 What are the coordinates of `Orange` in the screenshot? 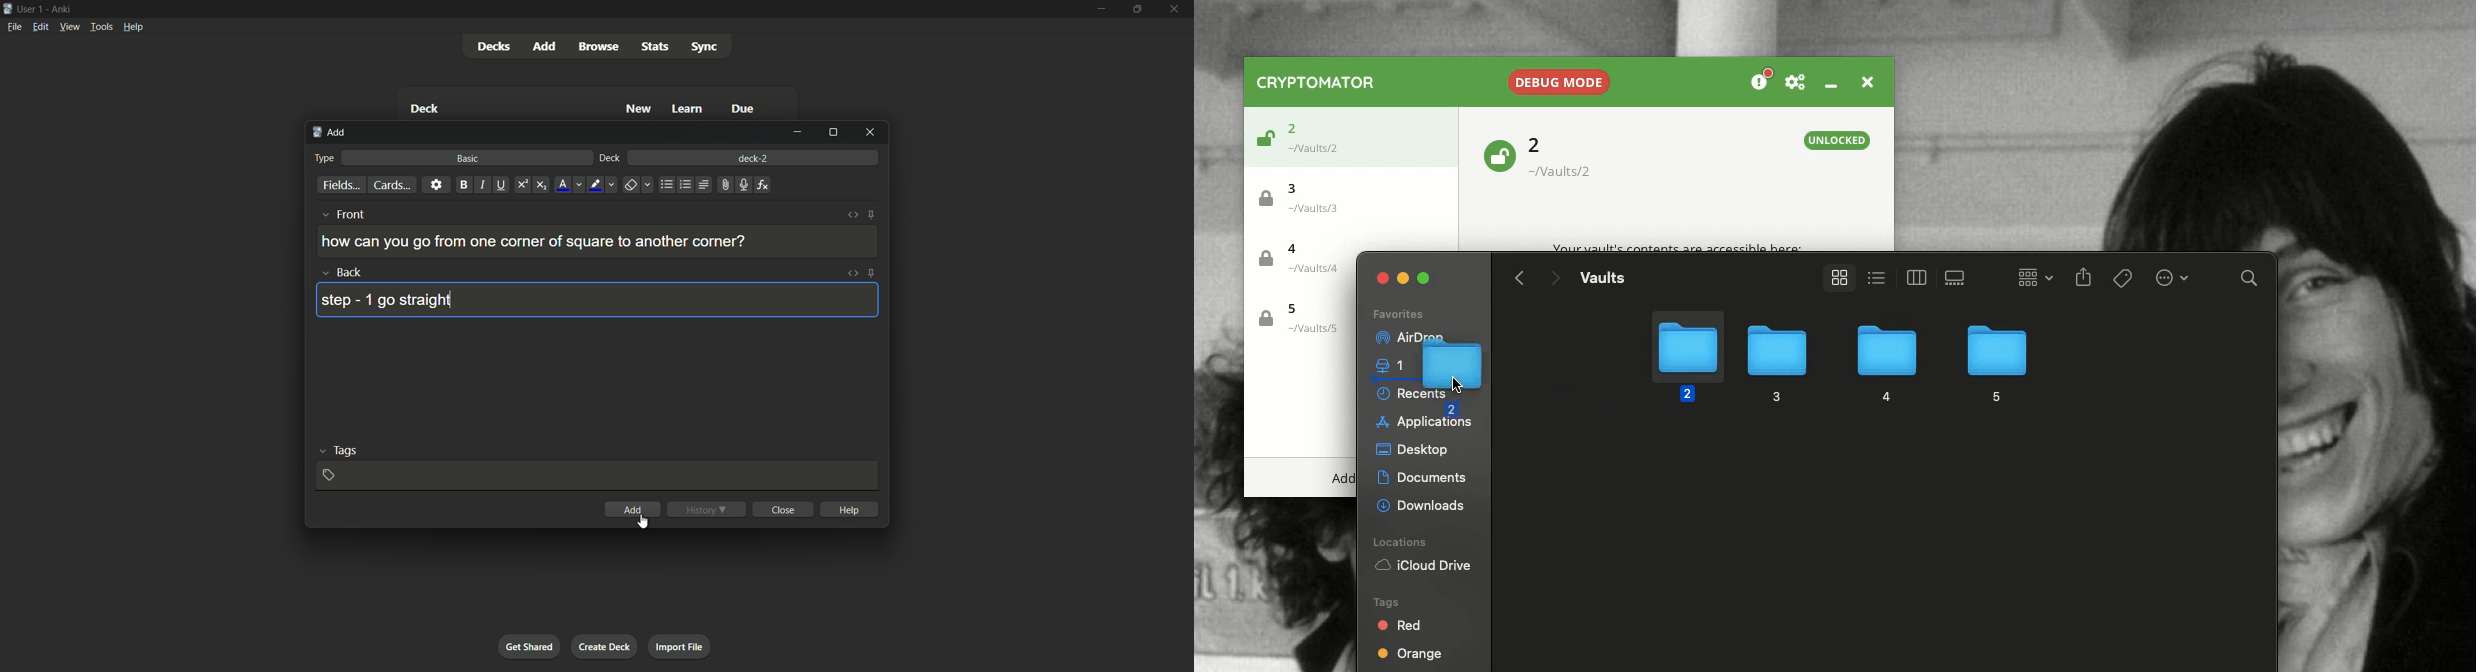 It's located at (1410, 656).